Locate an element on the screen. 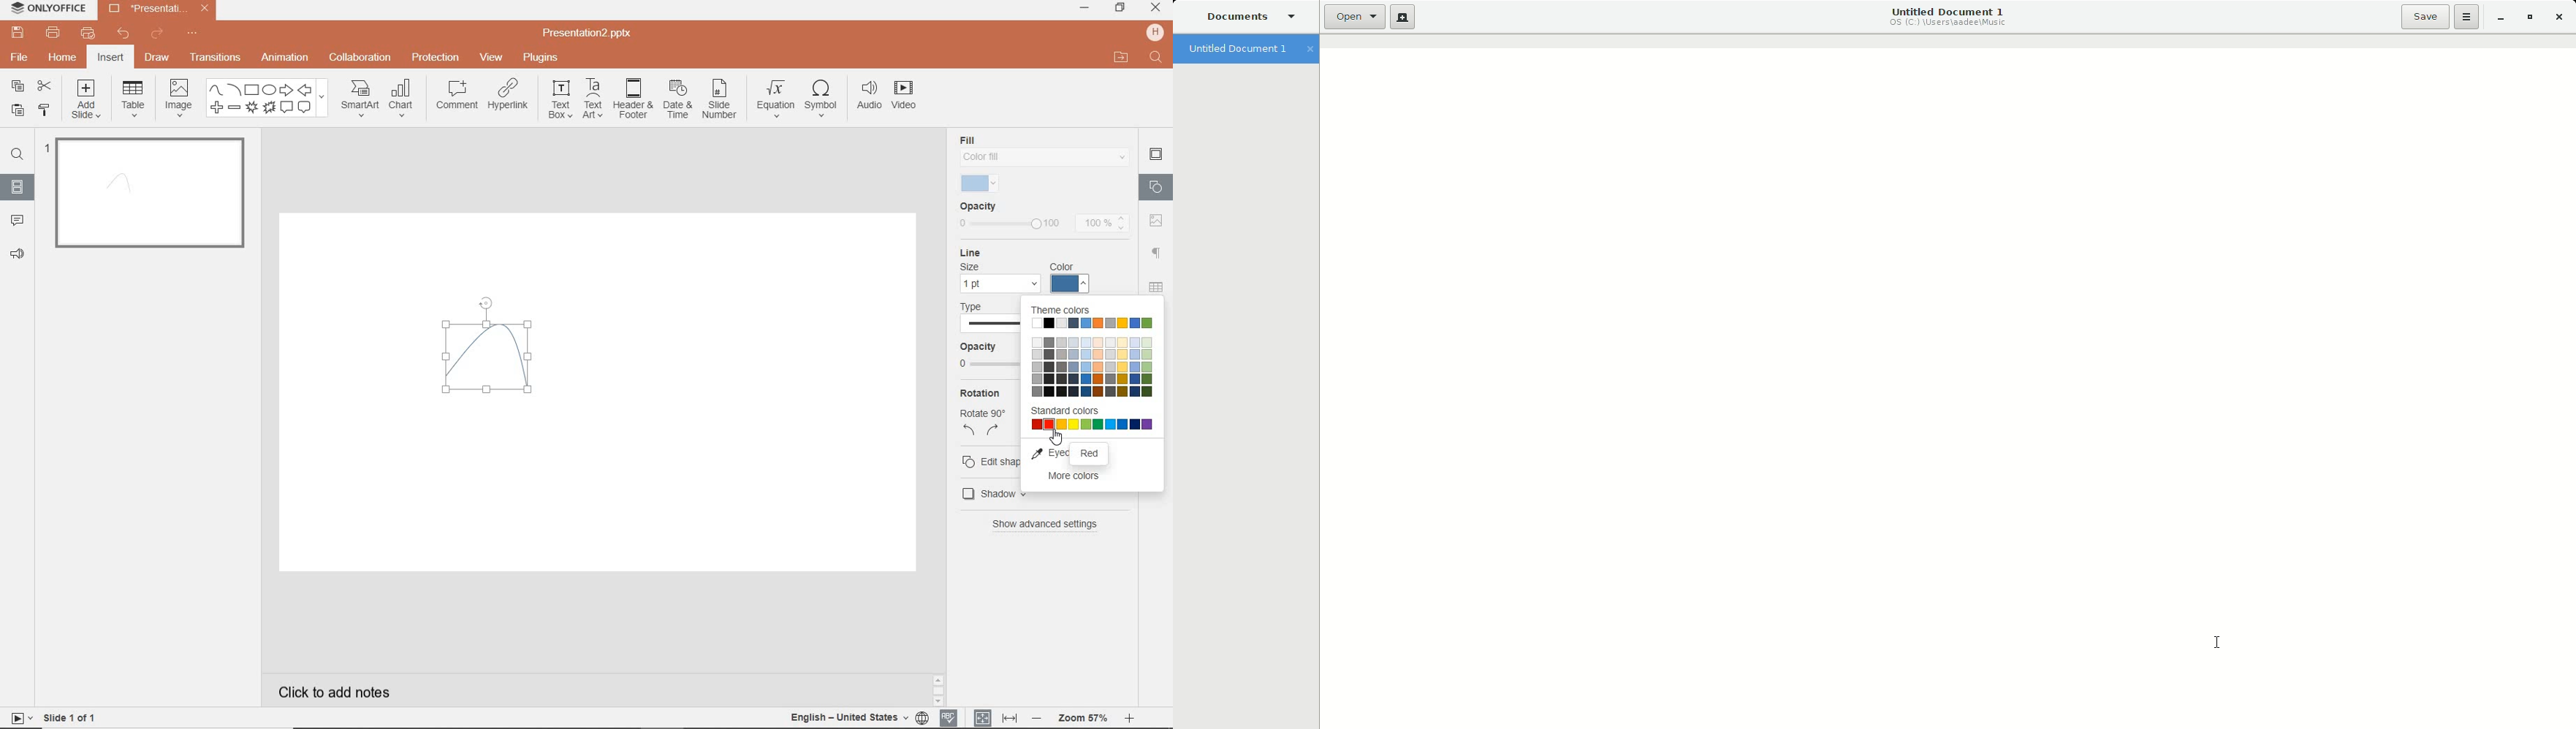 This screenshot has height=756, width=2576. line settings is located at coordinates (998, 270).